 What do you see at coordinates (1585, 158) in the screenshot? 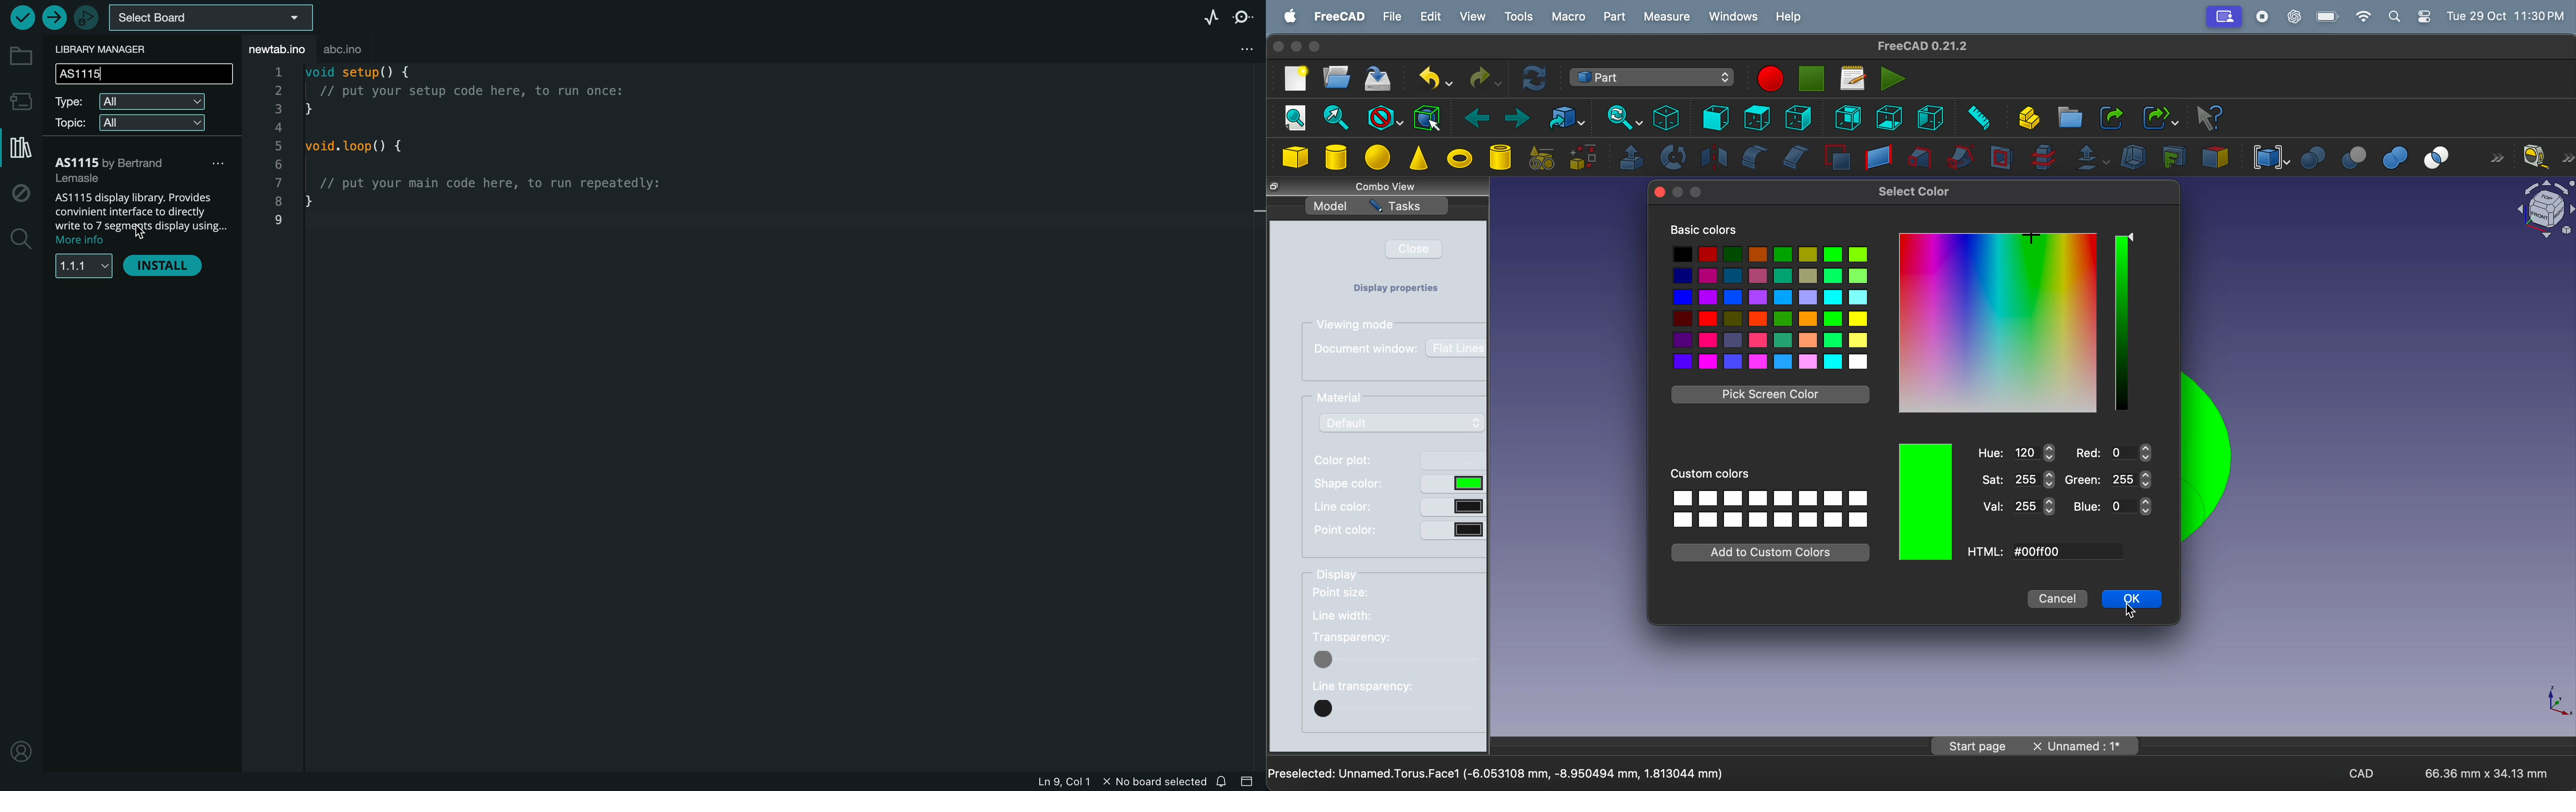
I see `shape builder` at bounding box center [1585, 158].